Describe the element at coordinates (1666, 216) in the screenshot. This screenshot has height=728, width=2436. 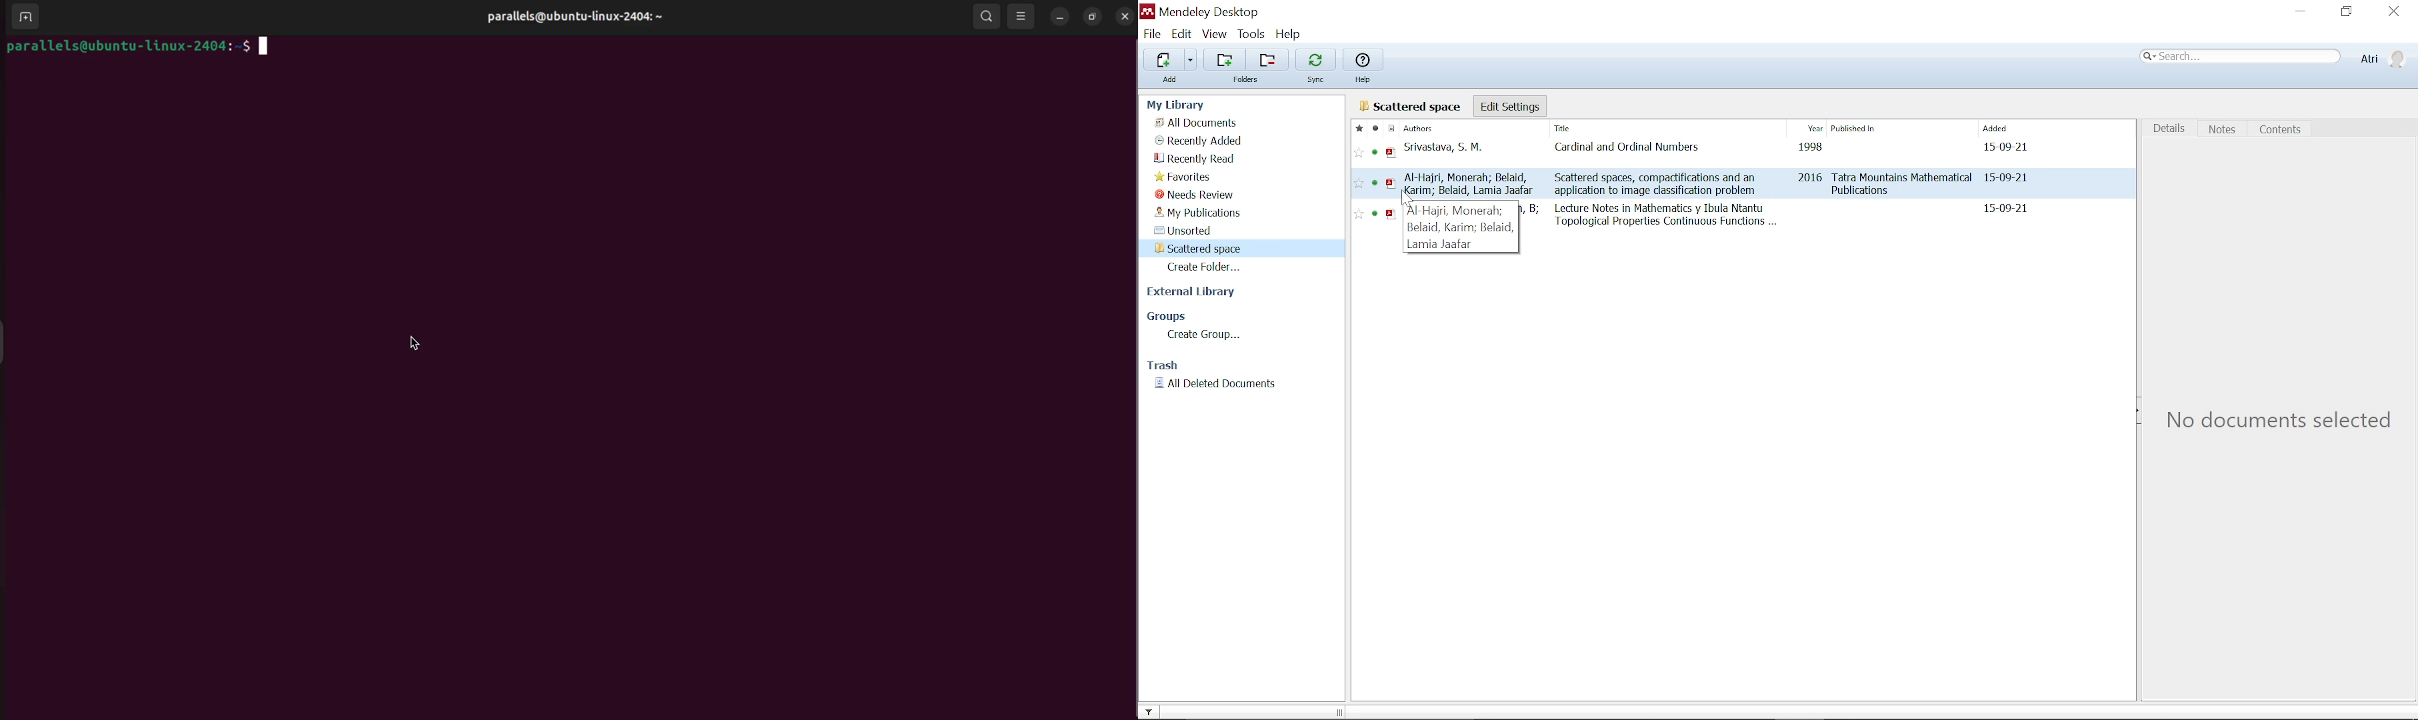
I see `title` at that location.